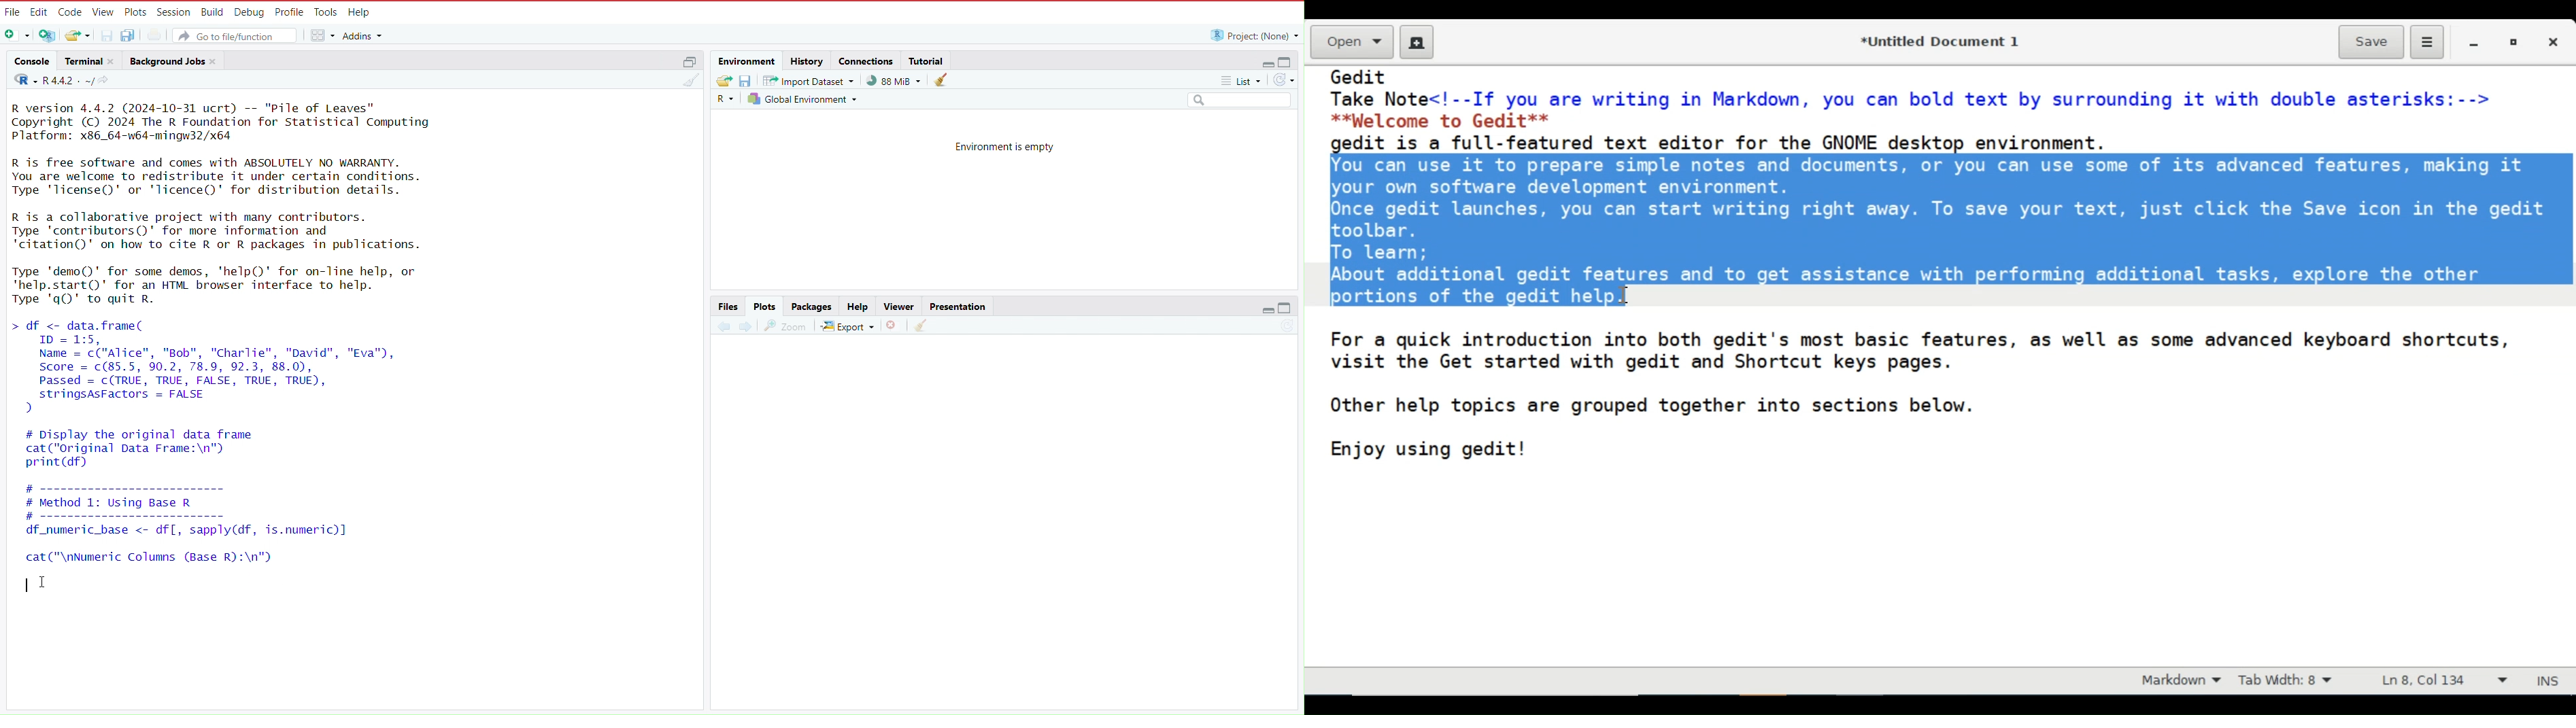 The width and height of the screenshot is (2576, 728). I want to click on maximize, so click(1291, 60).